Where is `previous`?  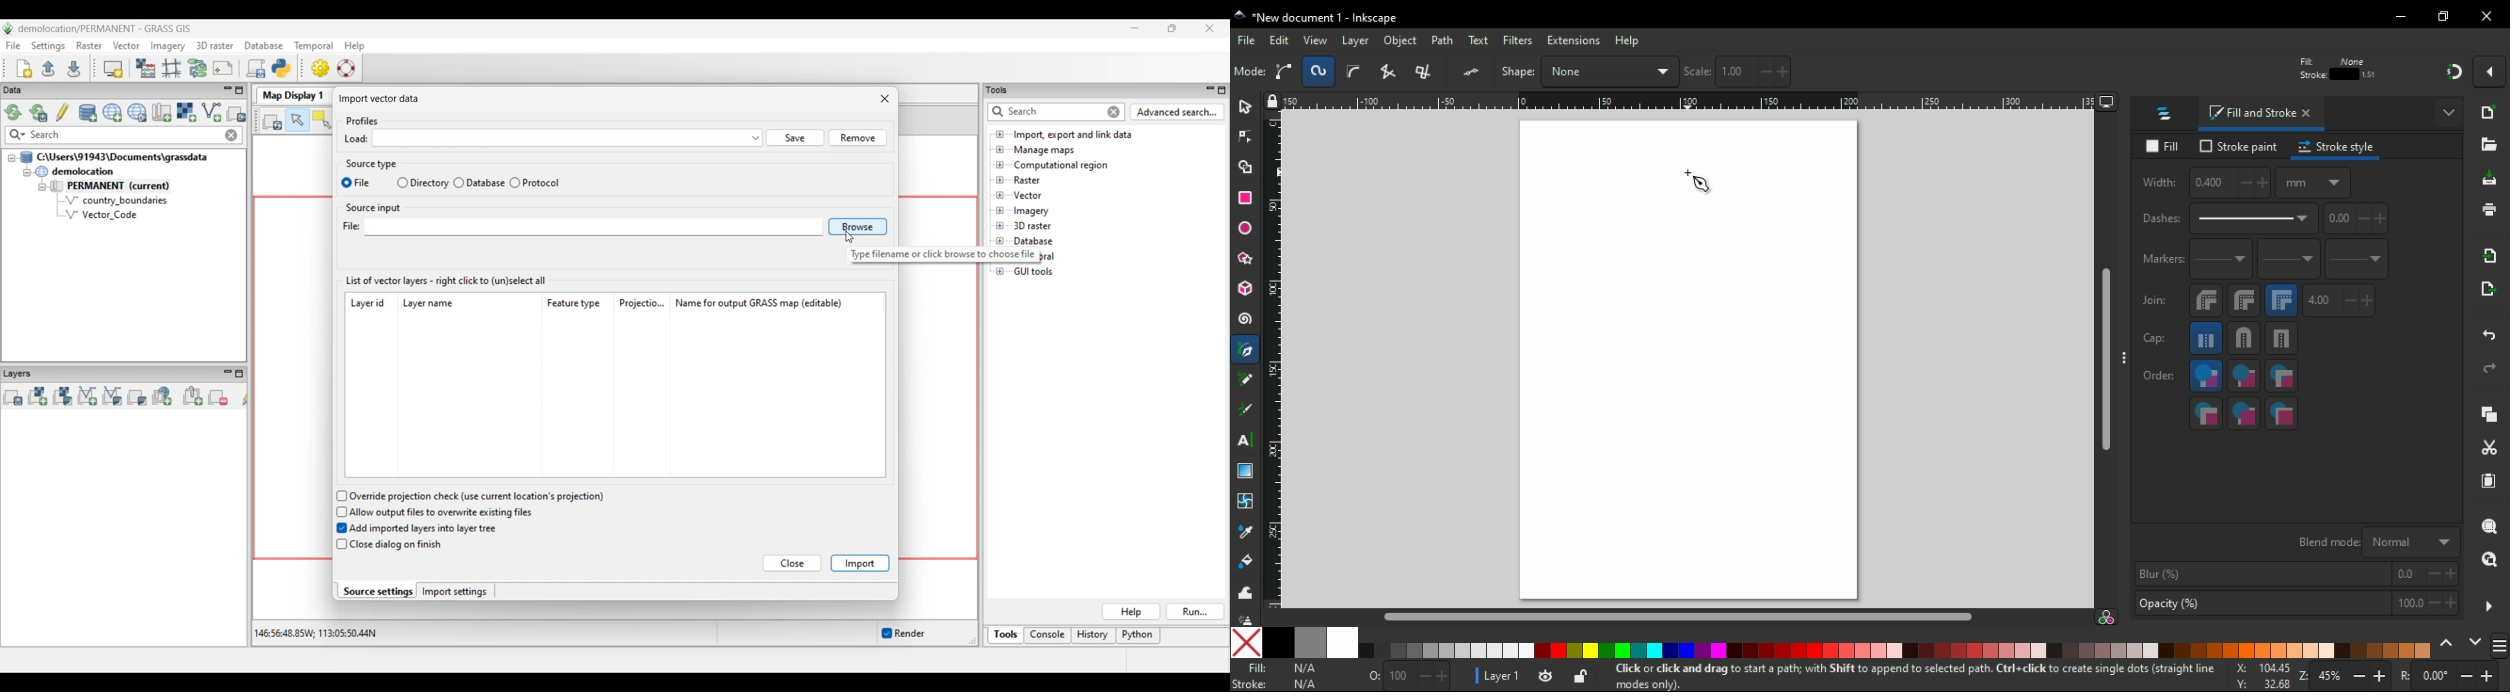
previous is located at coordinates (2449, 644).